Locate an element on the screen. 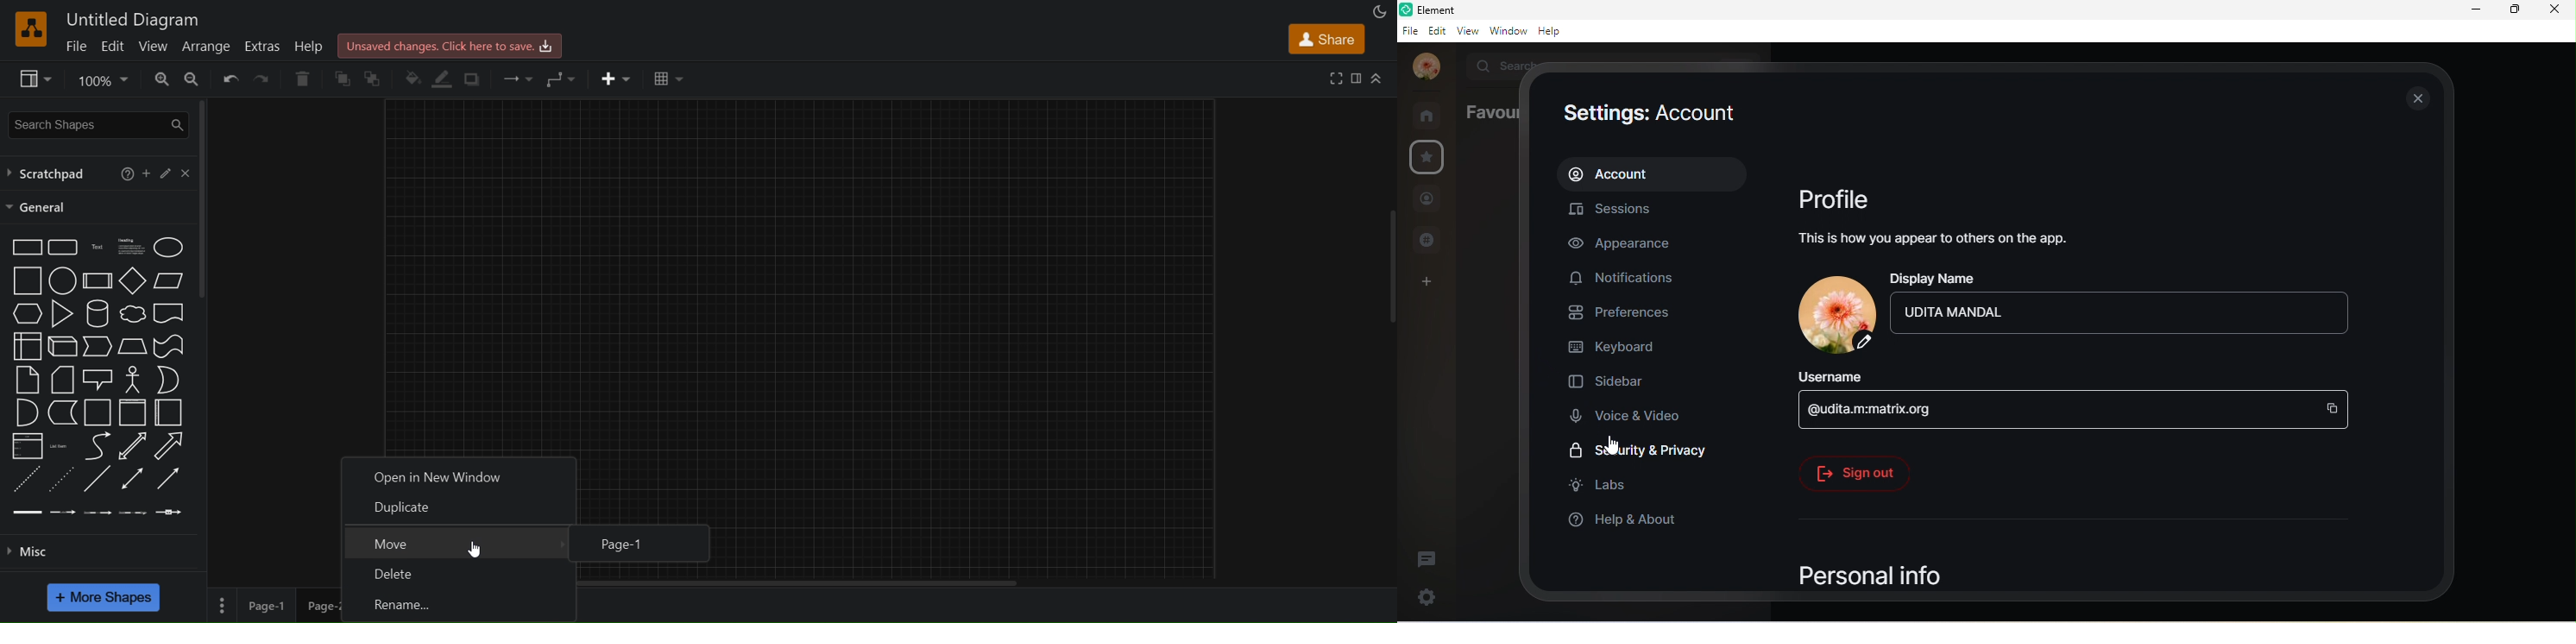 The image size is (2576, 644). zoom is located at coordinates (106, 79).